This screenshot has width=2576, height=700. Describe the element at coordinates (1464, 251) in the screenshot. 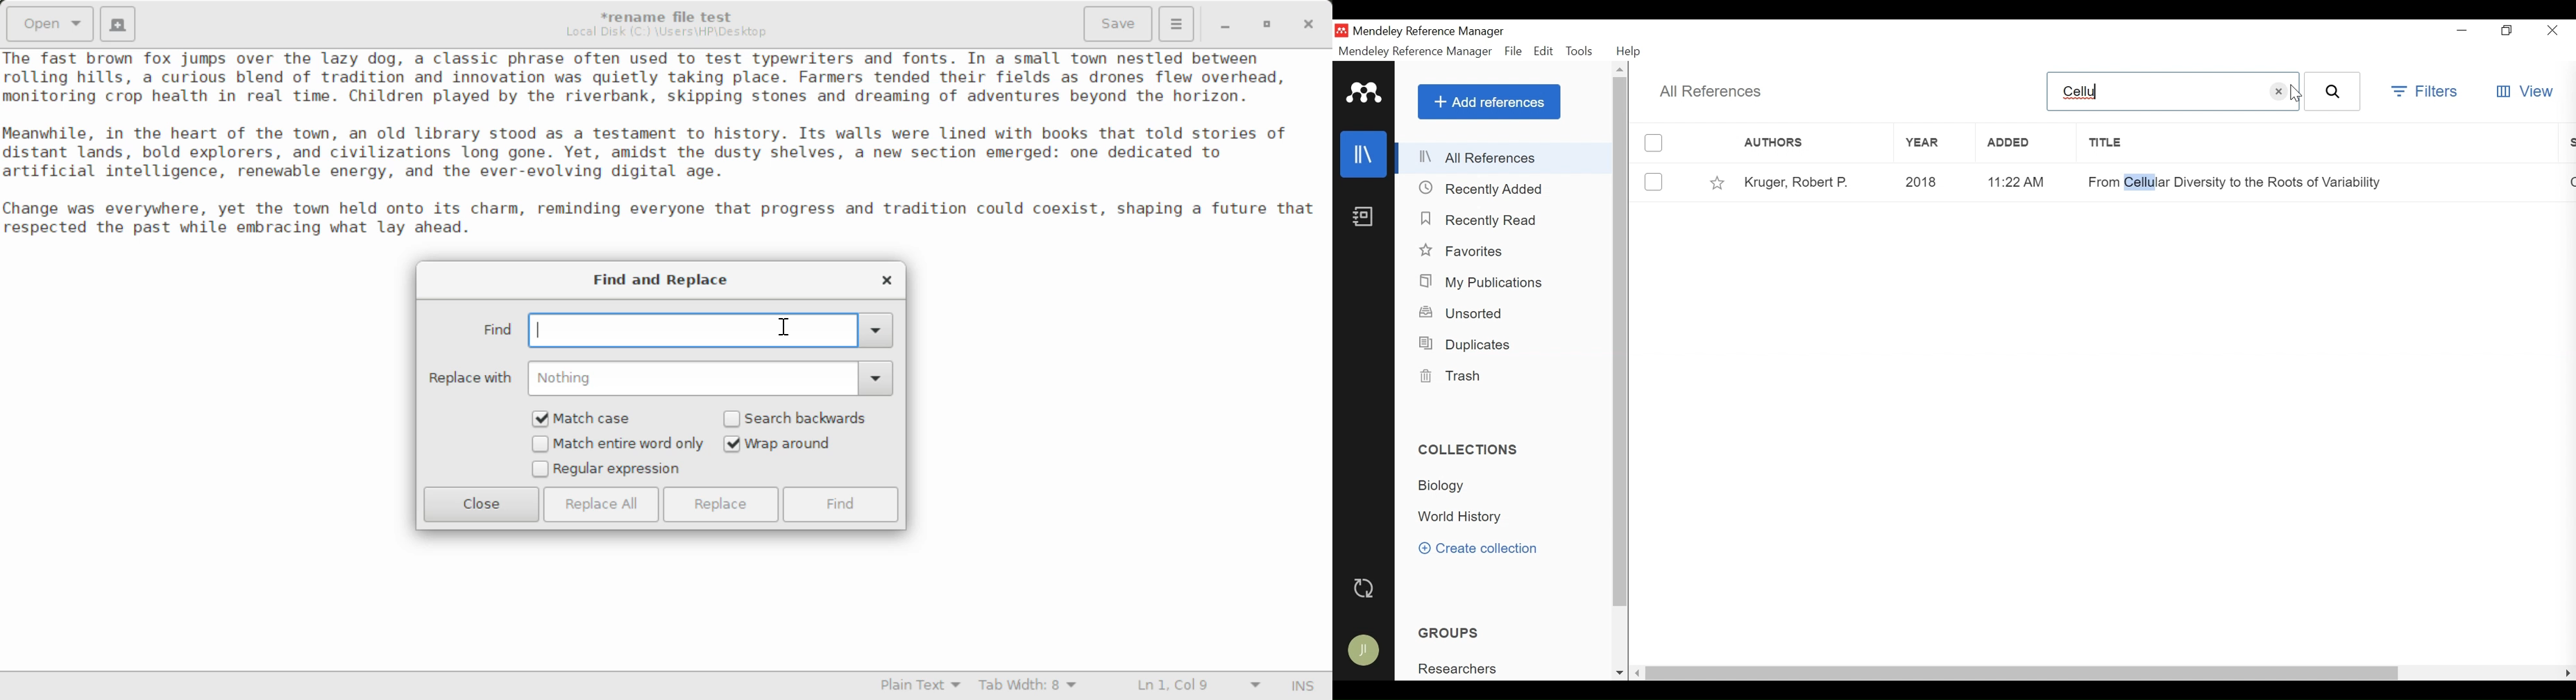

I see `Favorites` at that location.